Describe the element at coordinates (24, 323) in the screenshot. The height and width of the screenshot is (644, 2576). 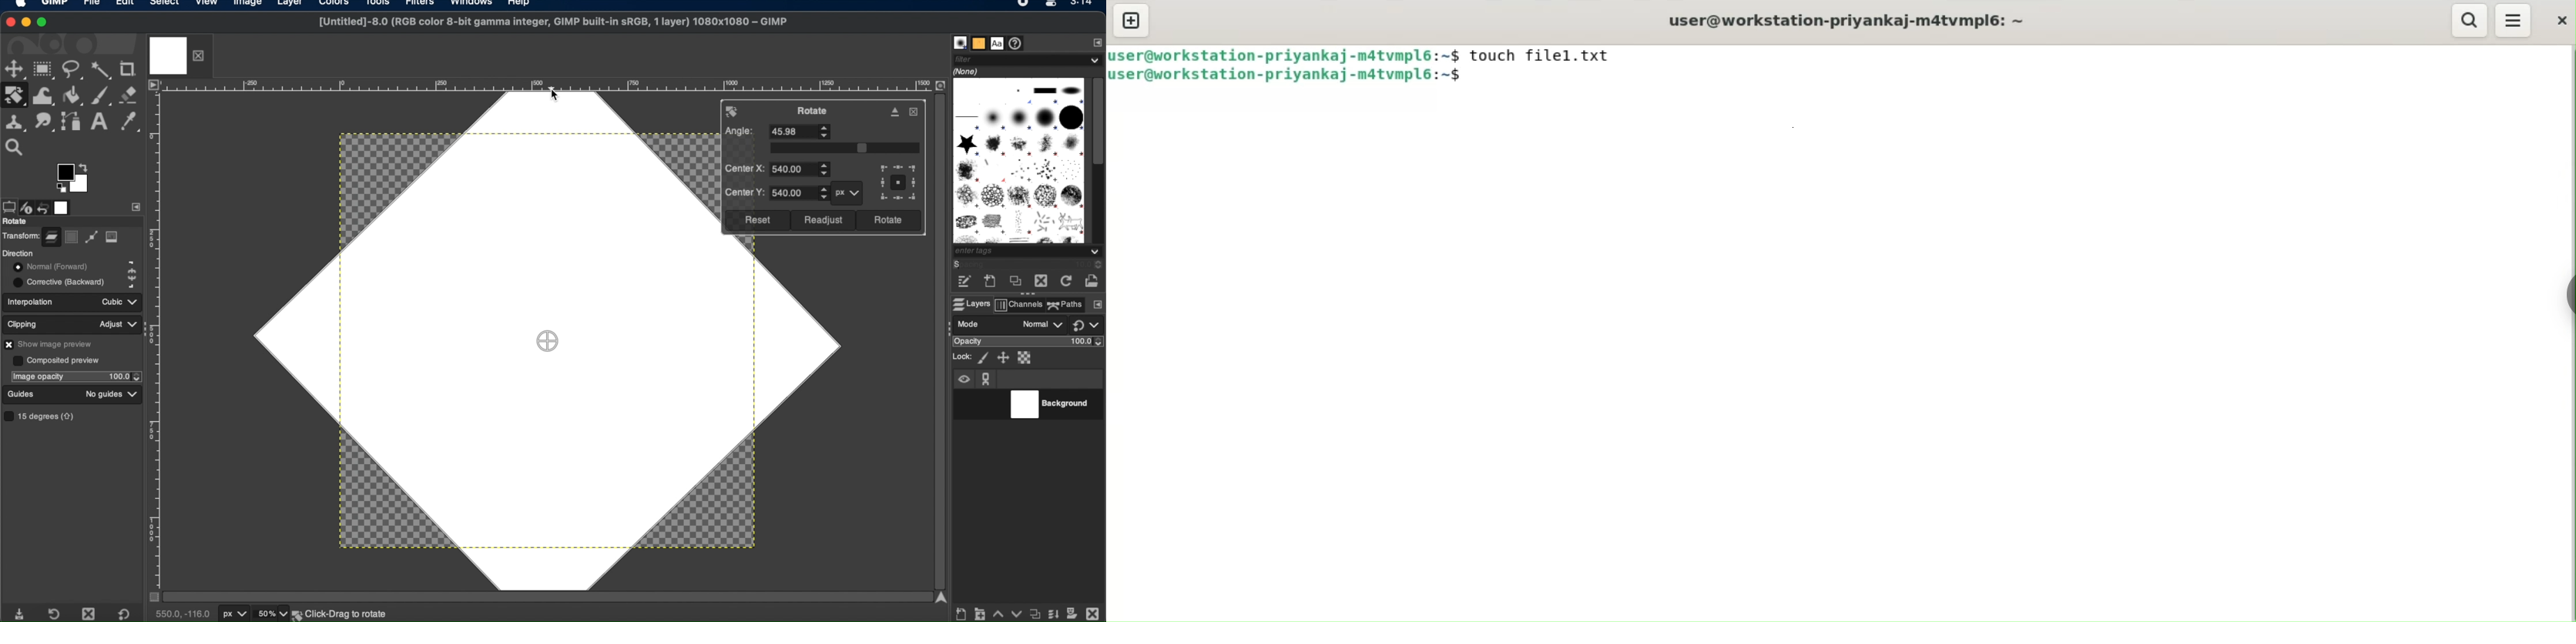
I see `clipping` at that location.